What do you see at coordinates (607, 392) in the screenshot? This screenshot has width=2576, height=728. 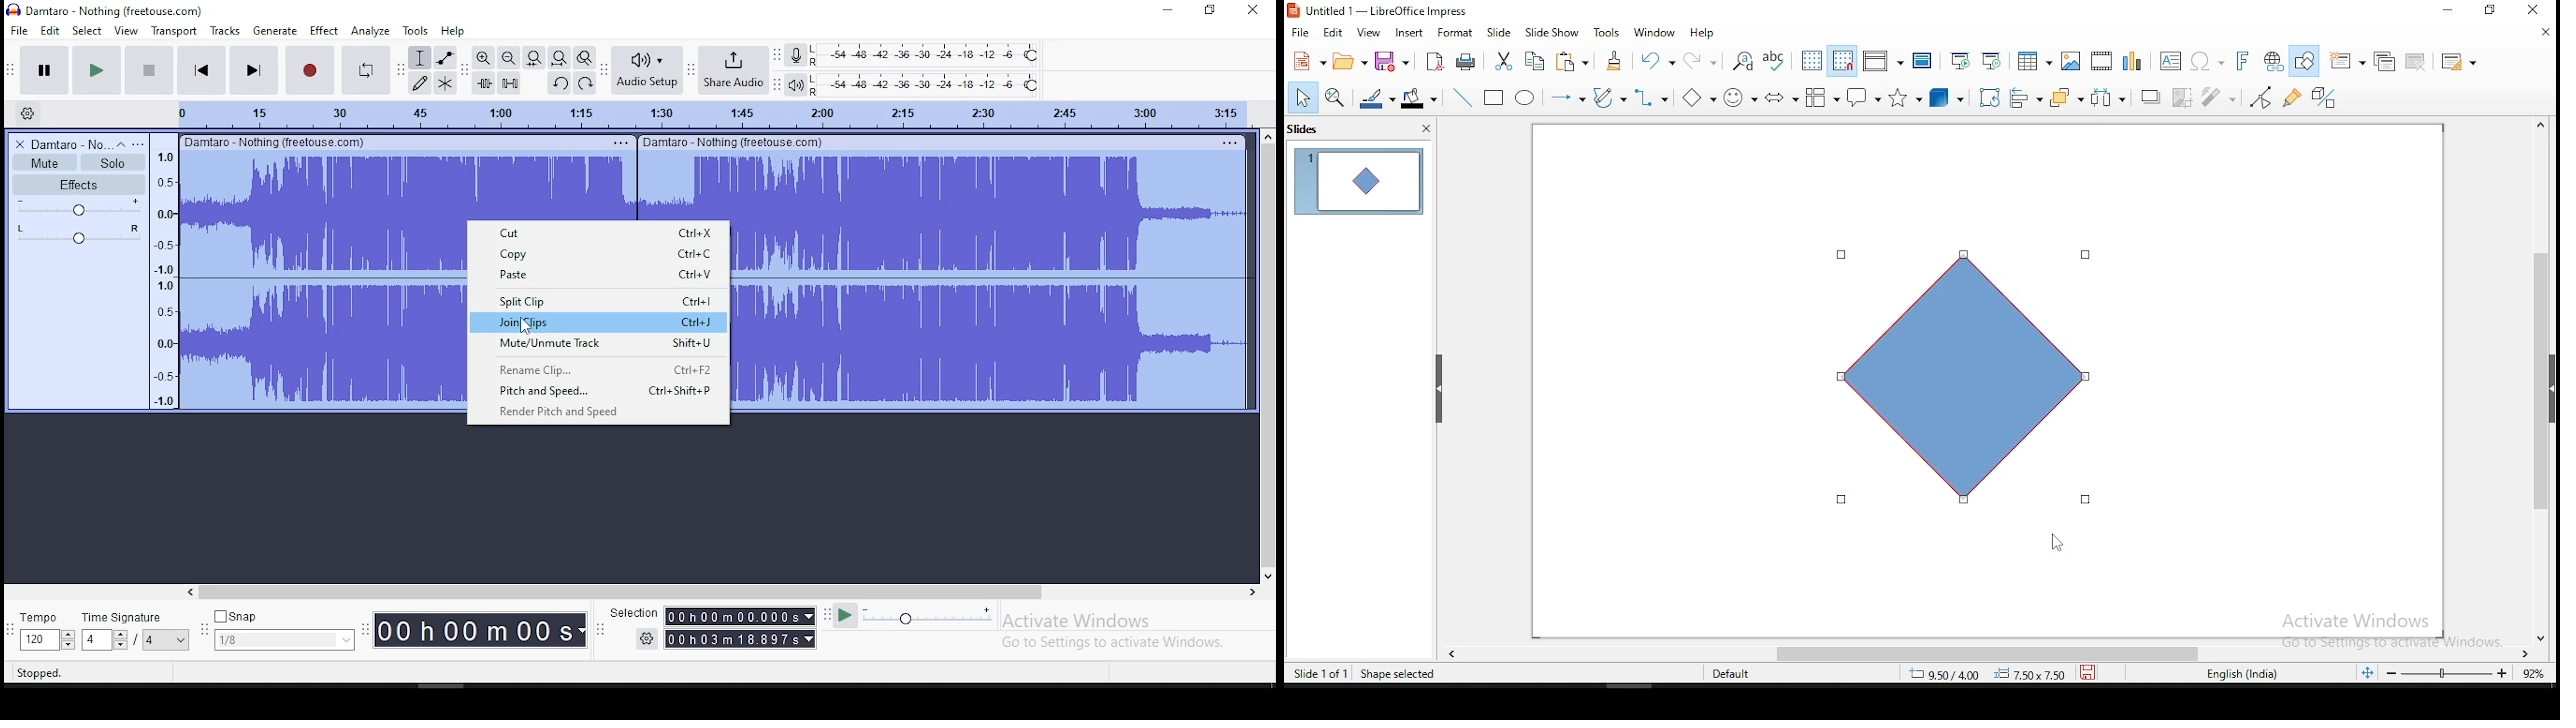 I see `pitch and speed ctrl+shift+P` at bounding box center [607, 392].